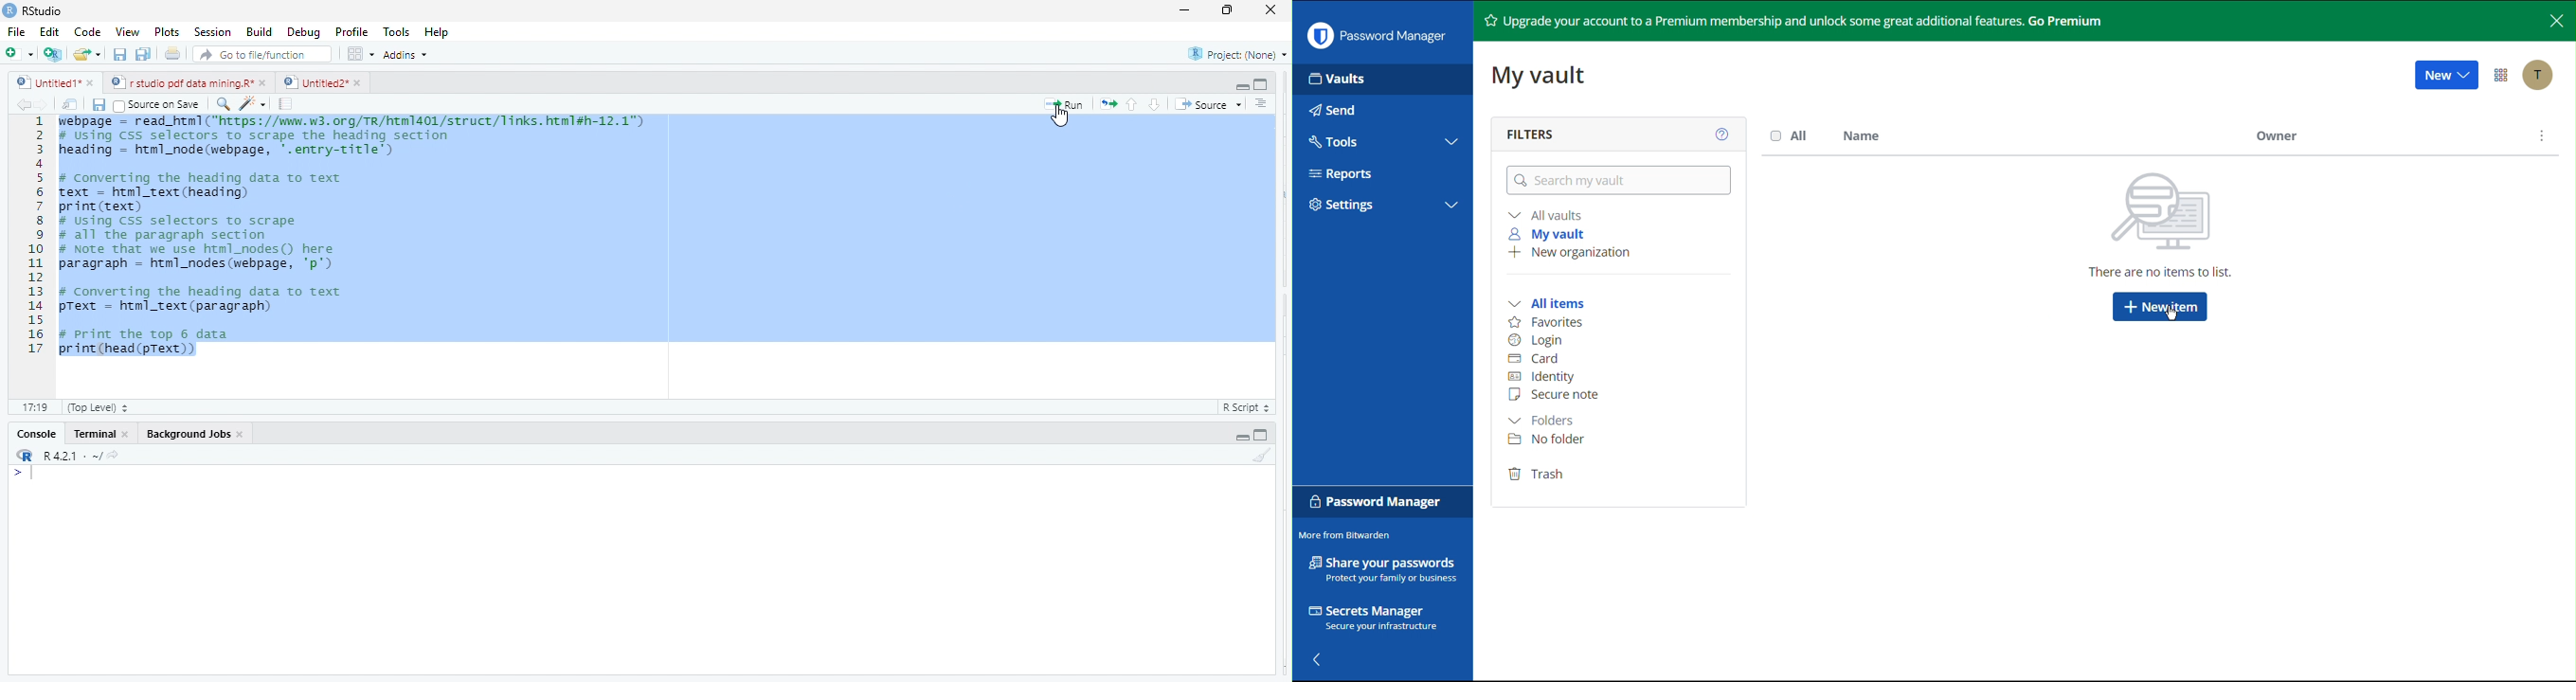 Image resolution: width=2576 pixels, height=700 pixels. Describe the element at coordinates (211, 32) in the screenshot. I see `‘Session` at that location.